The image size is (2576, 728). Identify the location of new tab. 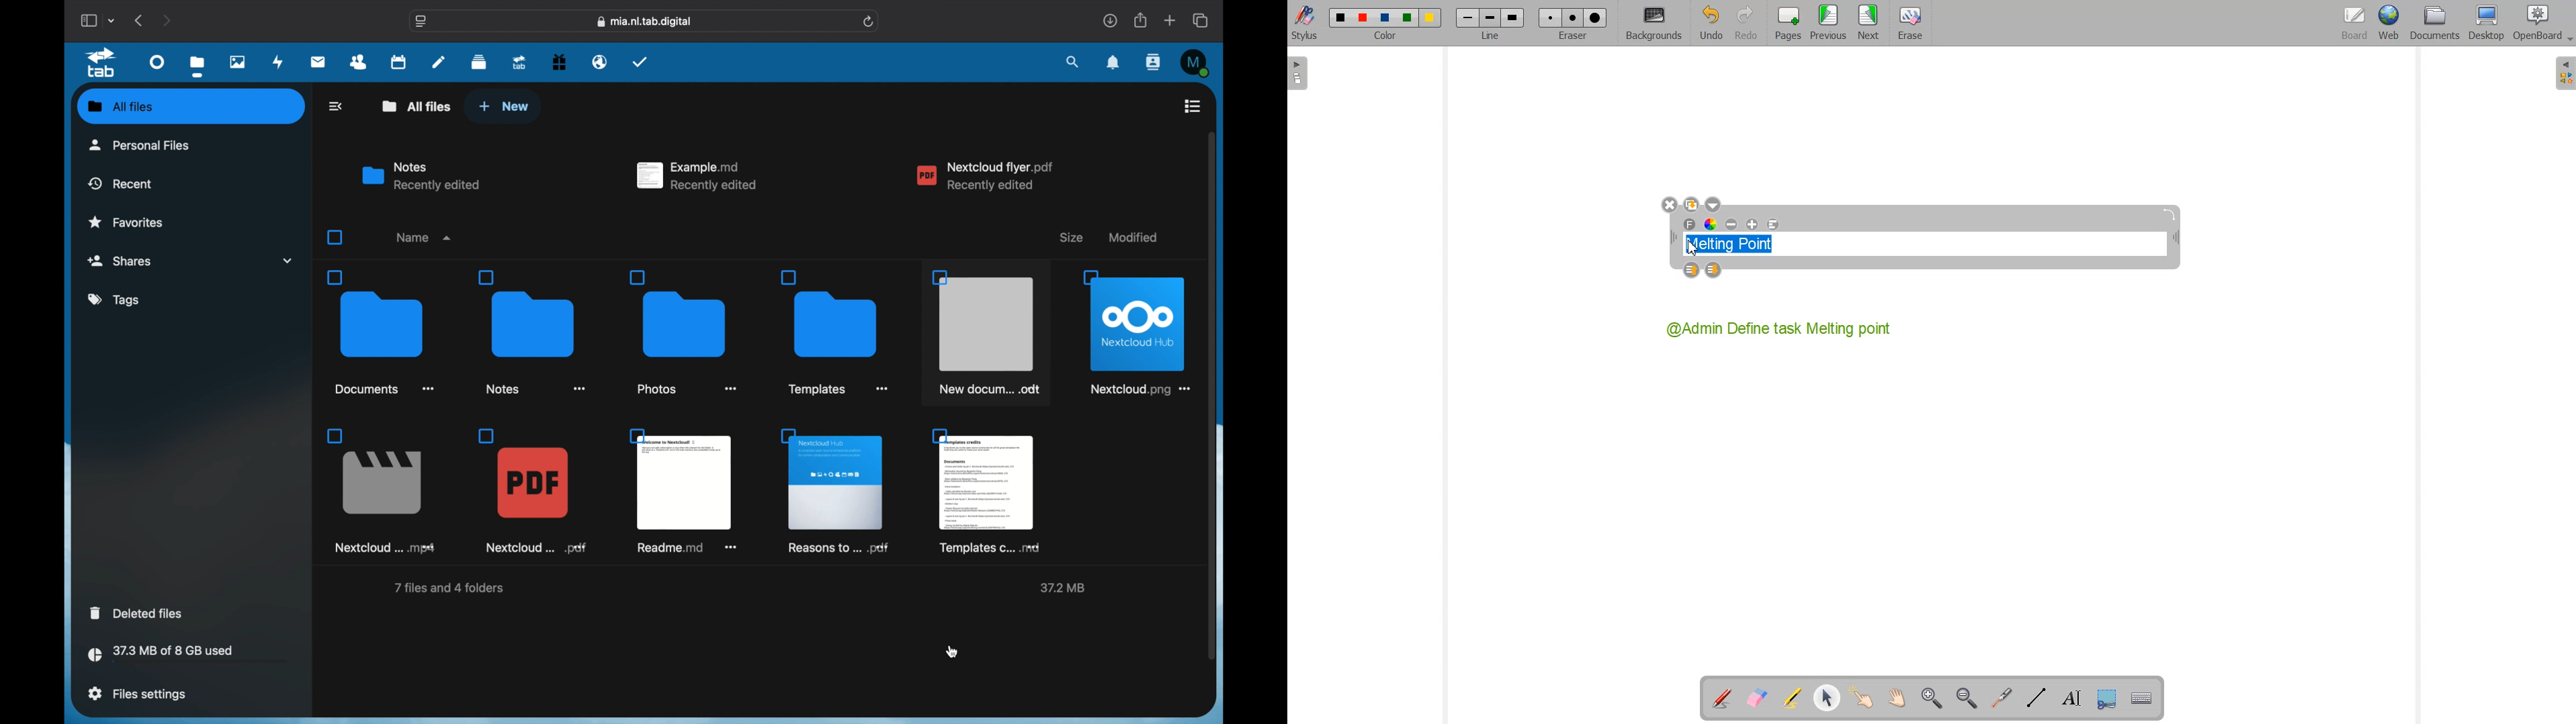
(1170, 20).